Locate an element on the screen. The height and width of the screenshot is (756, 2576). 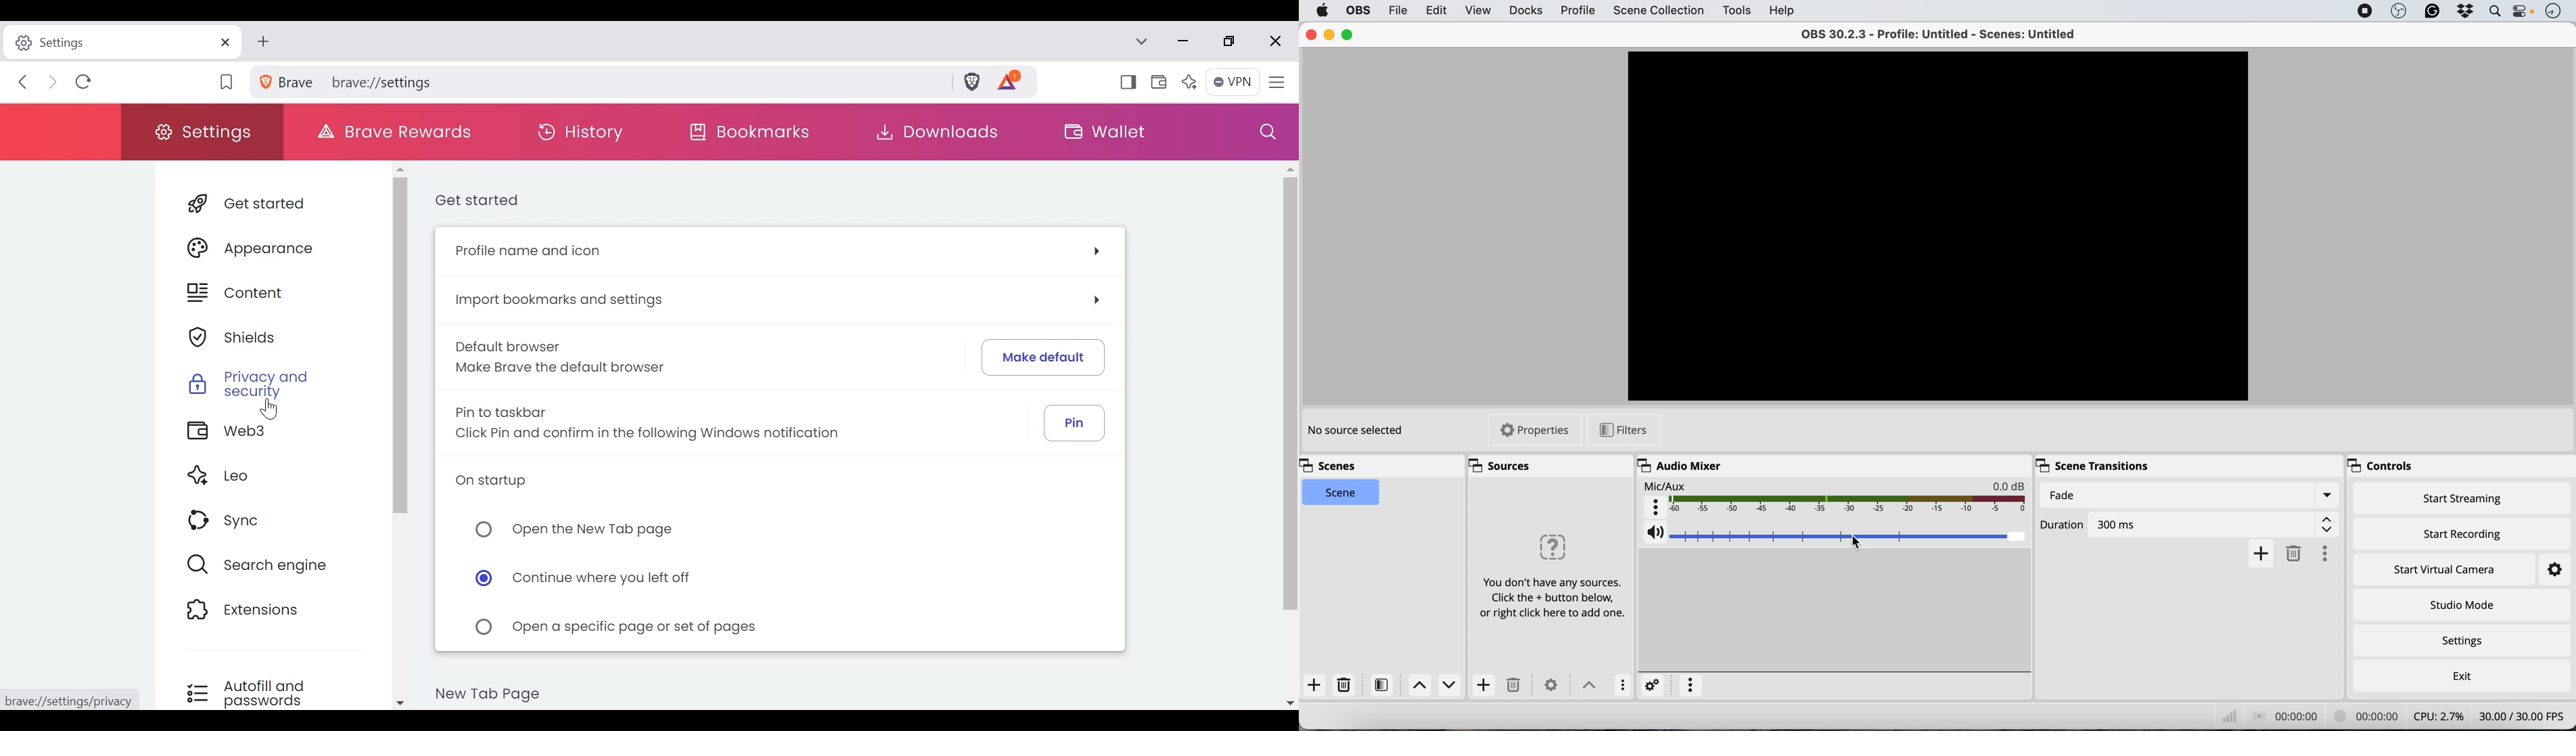
close is located at coordinates (1310, 35).